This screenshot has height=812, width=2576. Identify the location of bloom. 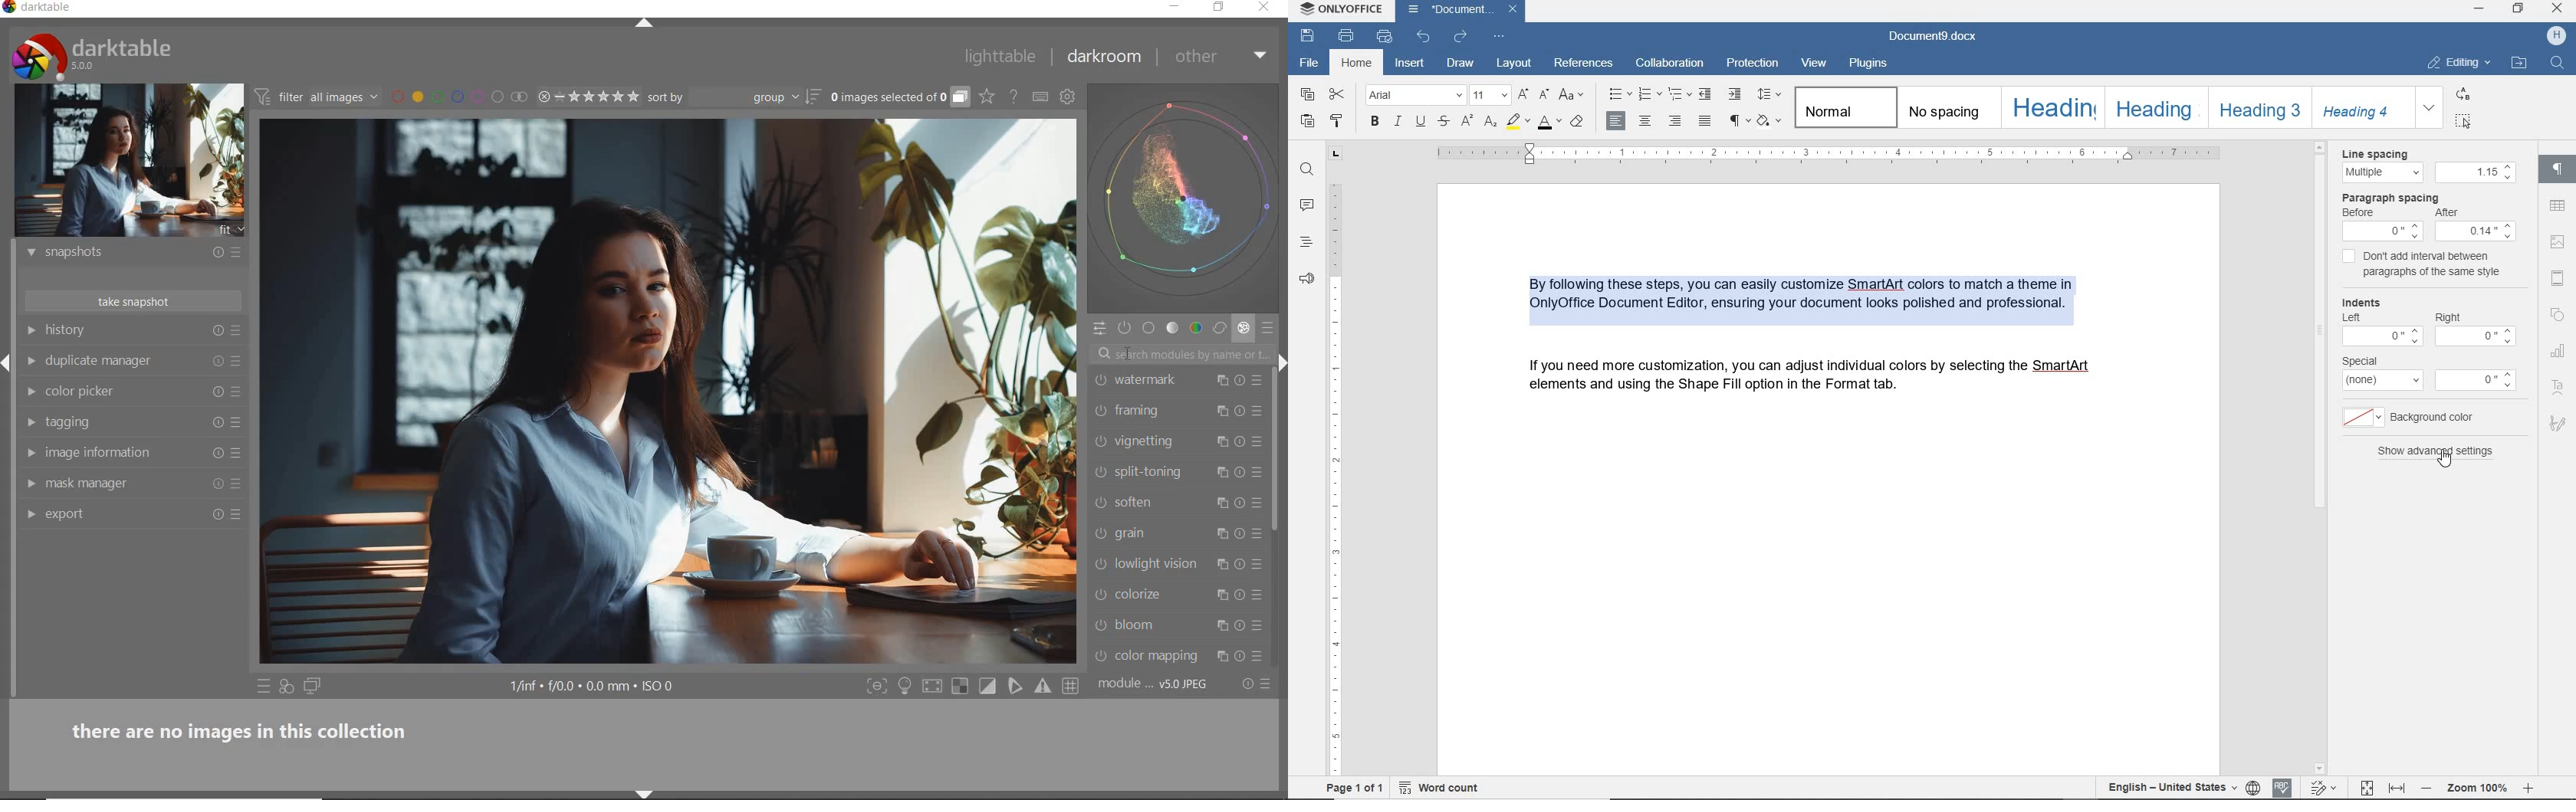
(1155, 625).